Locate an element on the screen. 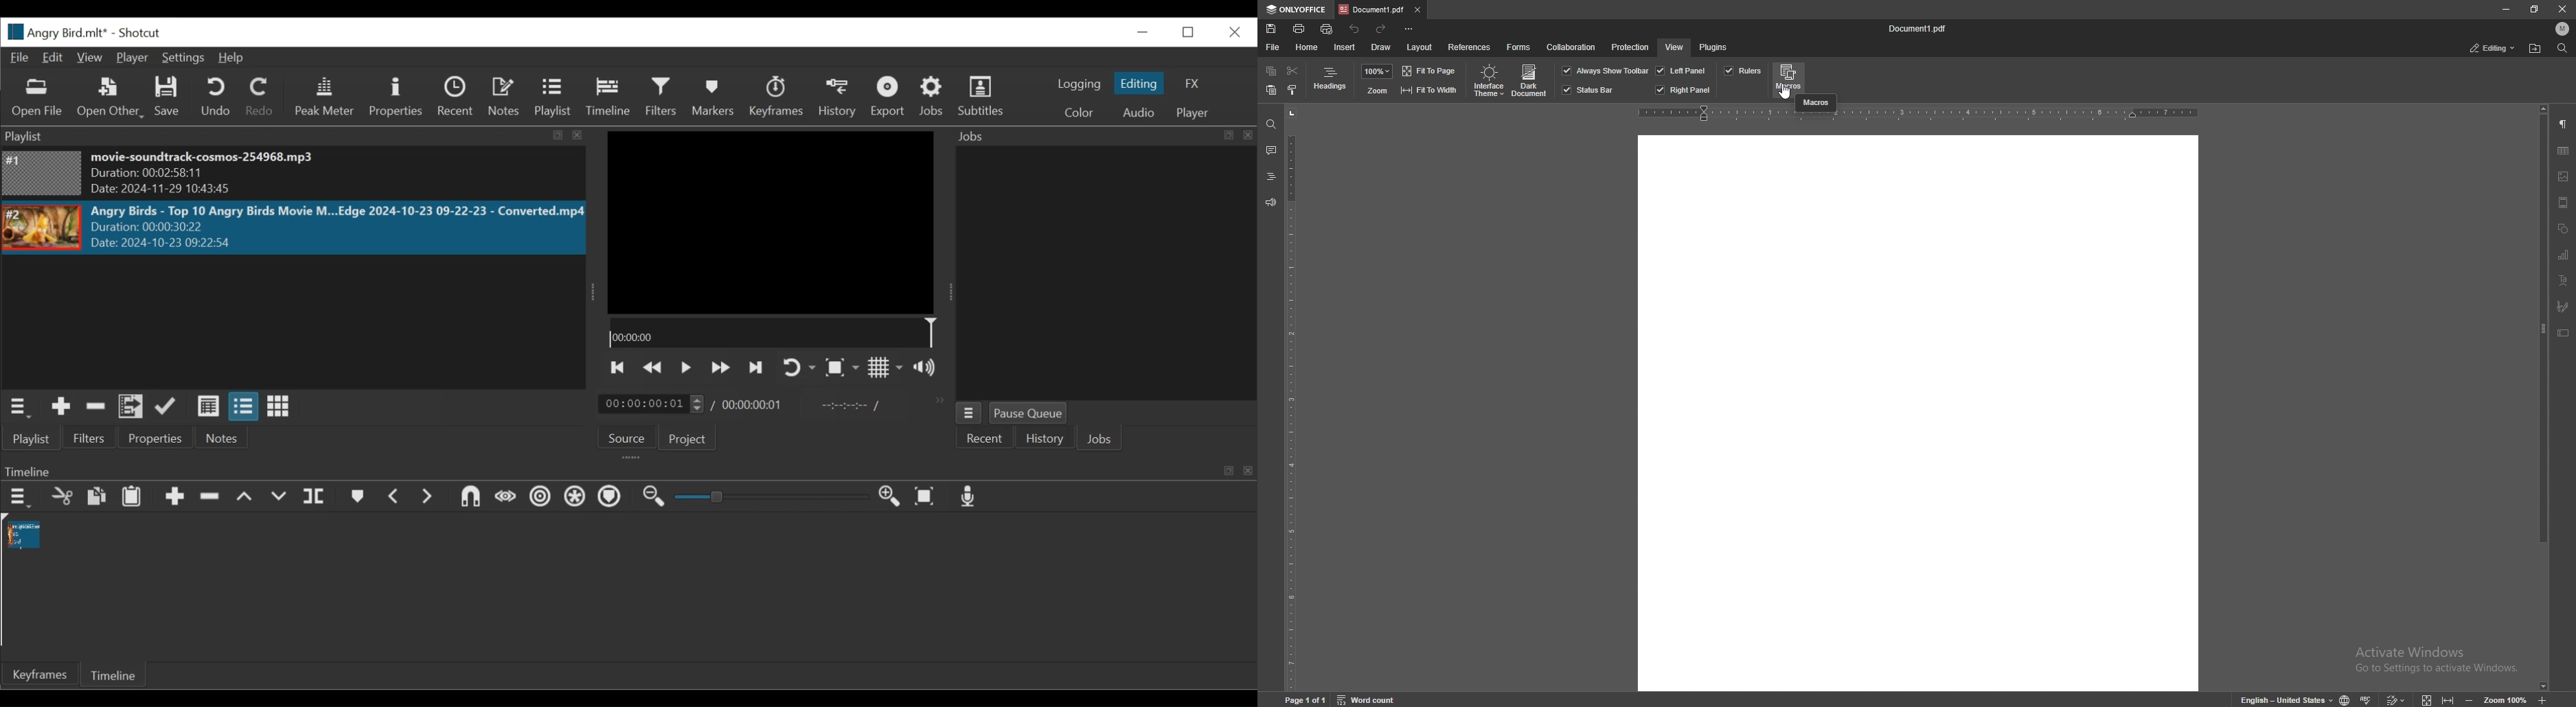 This screenshot has height=728, width=2576. Jobs is located at coordinates (1102, 439).